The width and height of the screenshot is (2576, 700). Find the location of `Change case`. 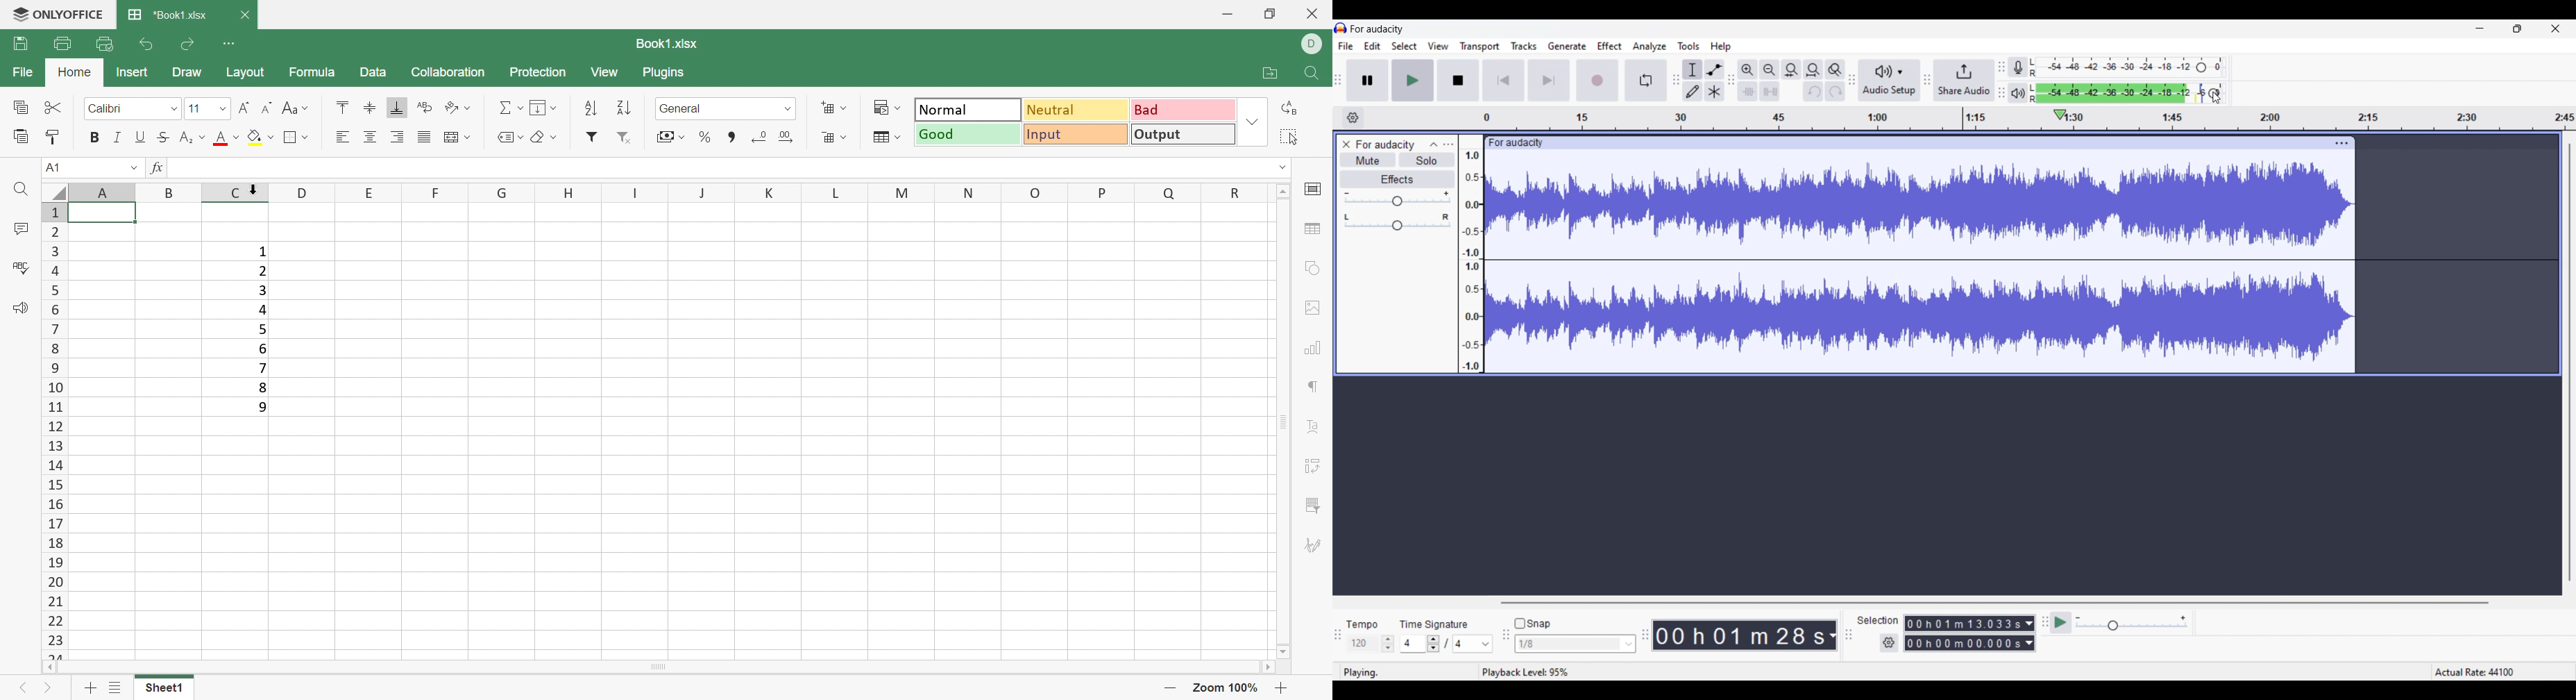

Change case is located at coordinates (297, 109).